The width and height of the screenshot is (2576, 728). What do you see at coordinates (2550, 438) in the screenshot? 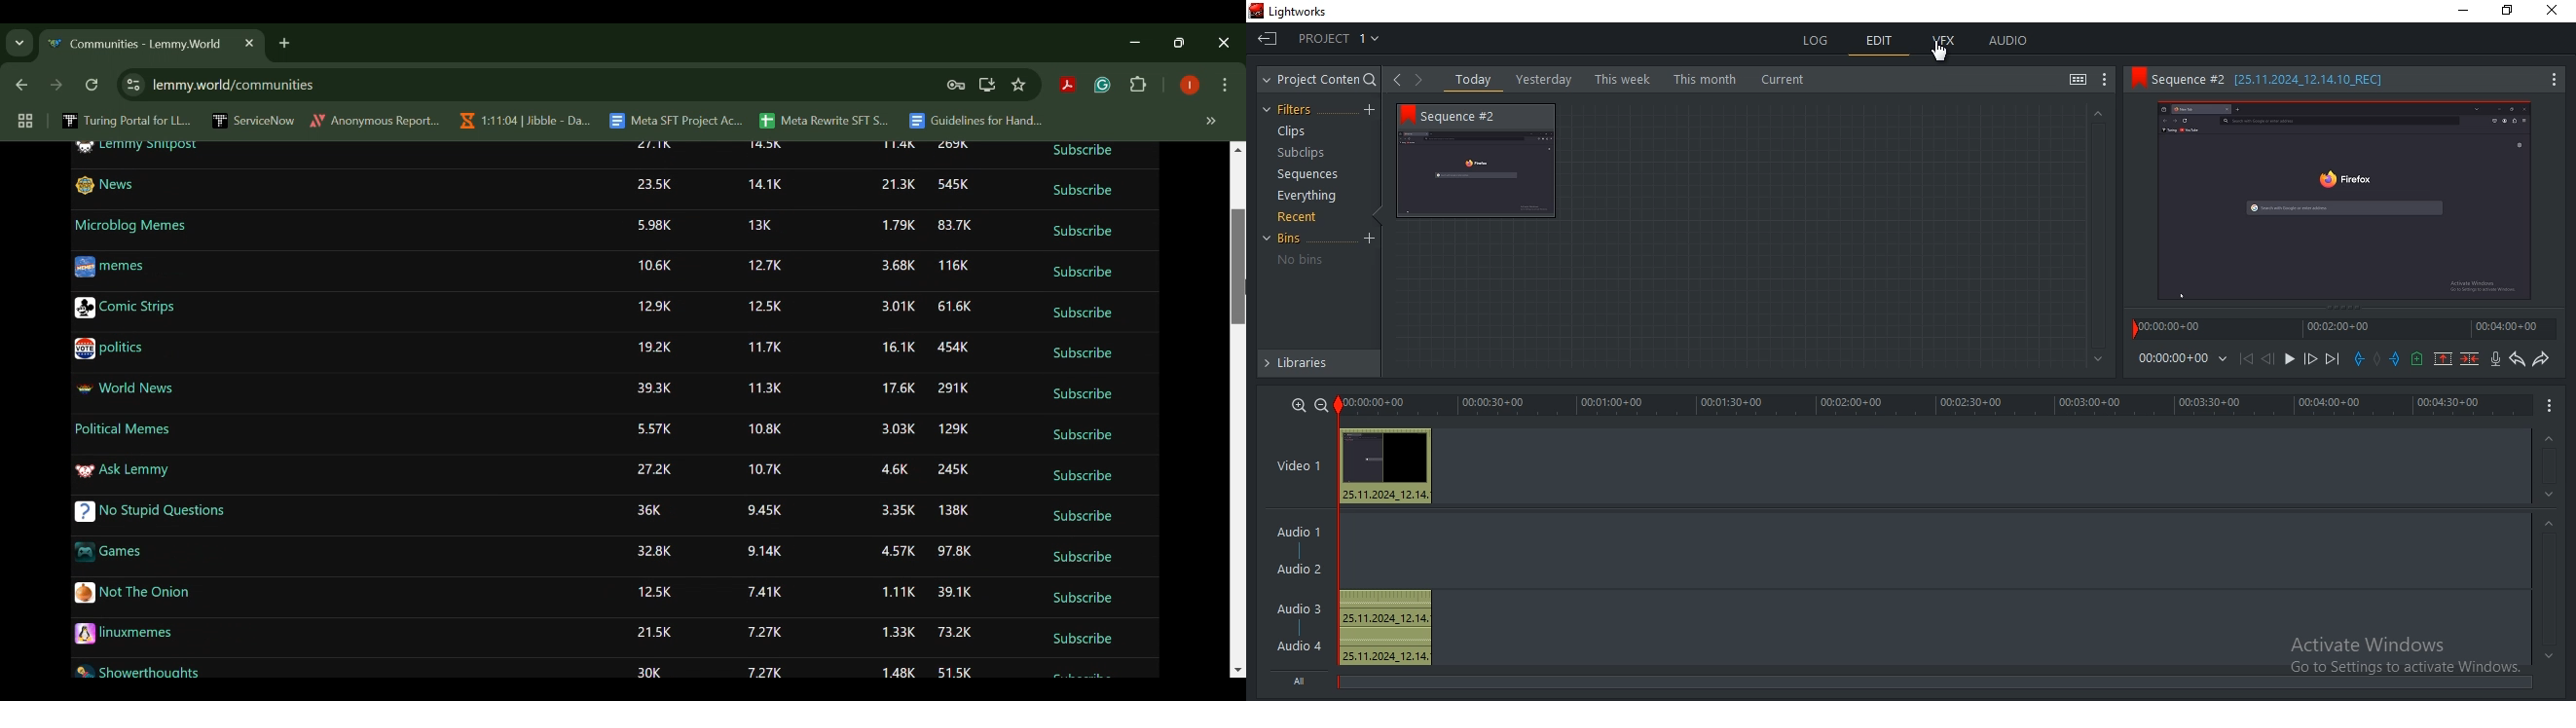
I see `greyed out up arrow` at bounding box center [2550, 438].